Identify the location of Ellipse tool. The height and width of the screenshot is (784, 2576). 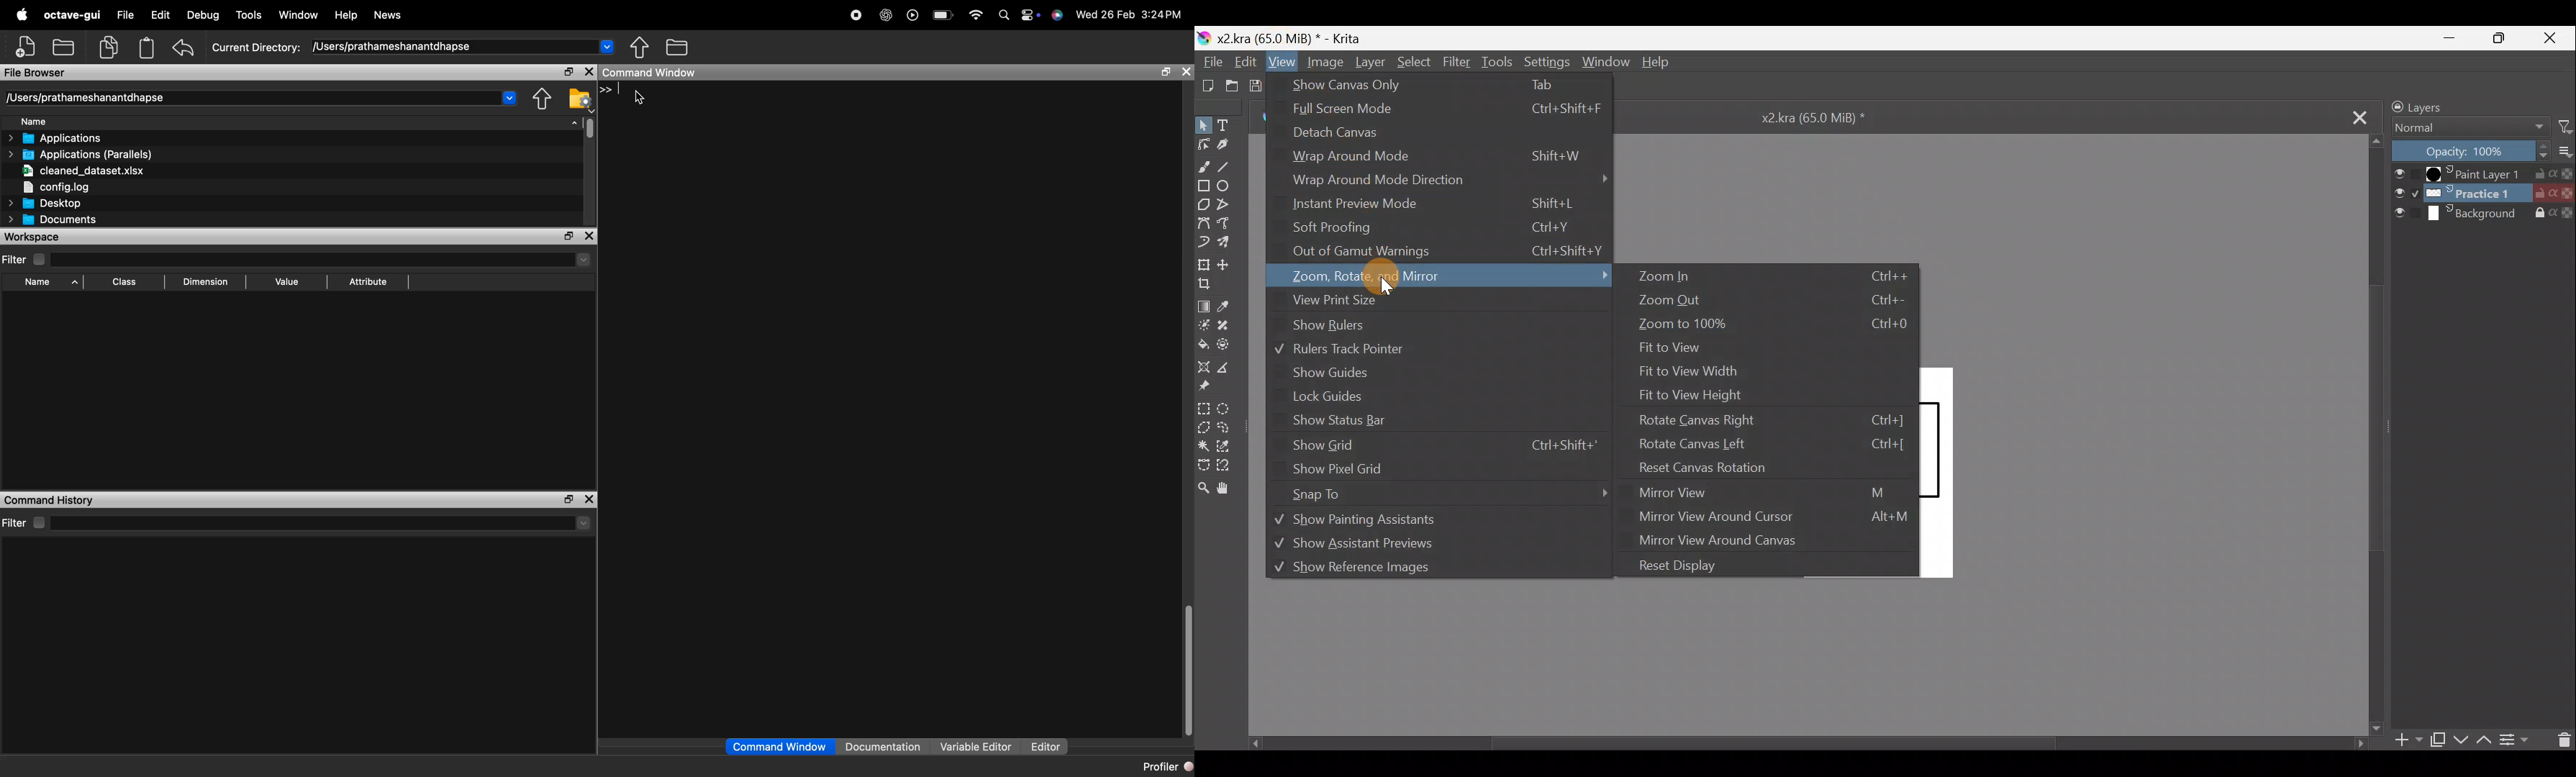
(1228, 186).